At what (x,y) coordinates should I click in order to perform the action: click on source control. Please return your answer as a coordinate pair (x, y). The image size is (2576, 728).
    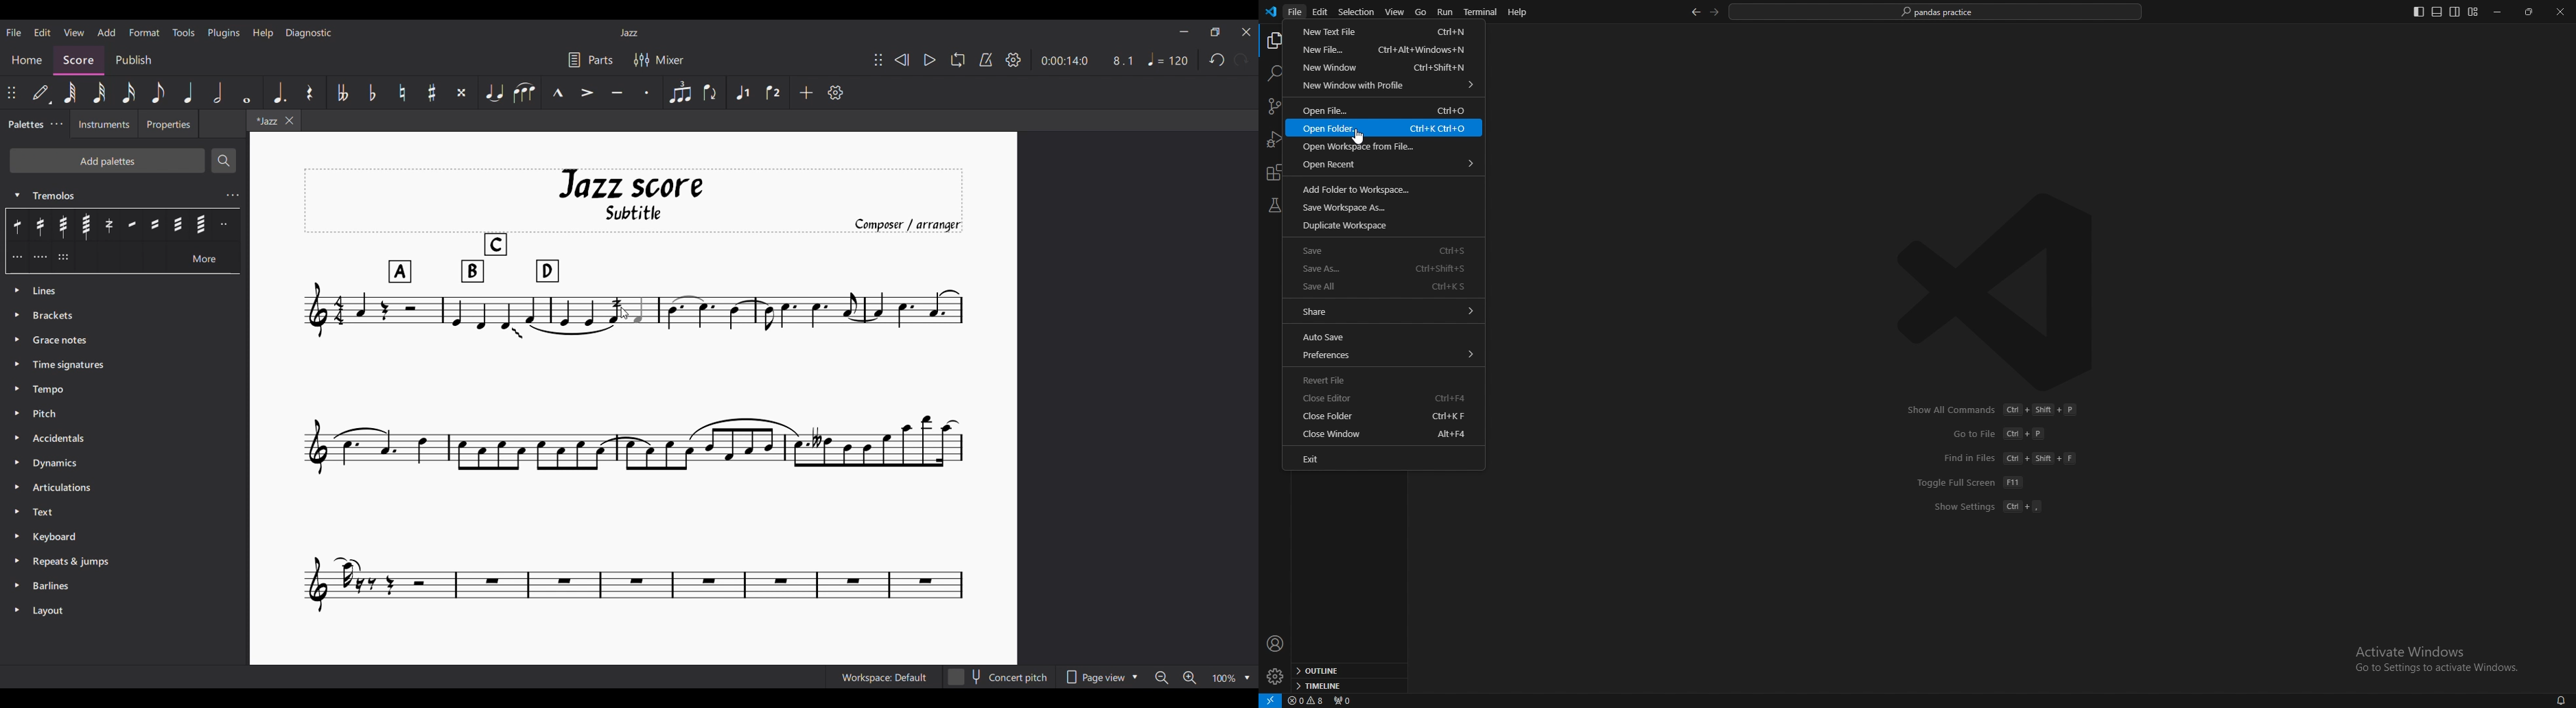
    Looking at the image, I should click on (1274, 106).